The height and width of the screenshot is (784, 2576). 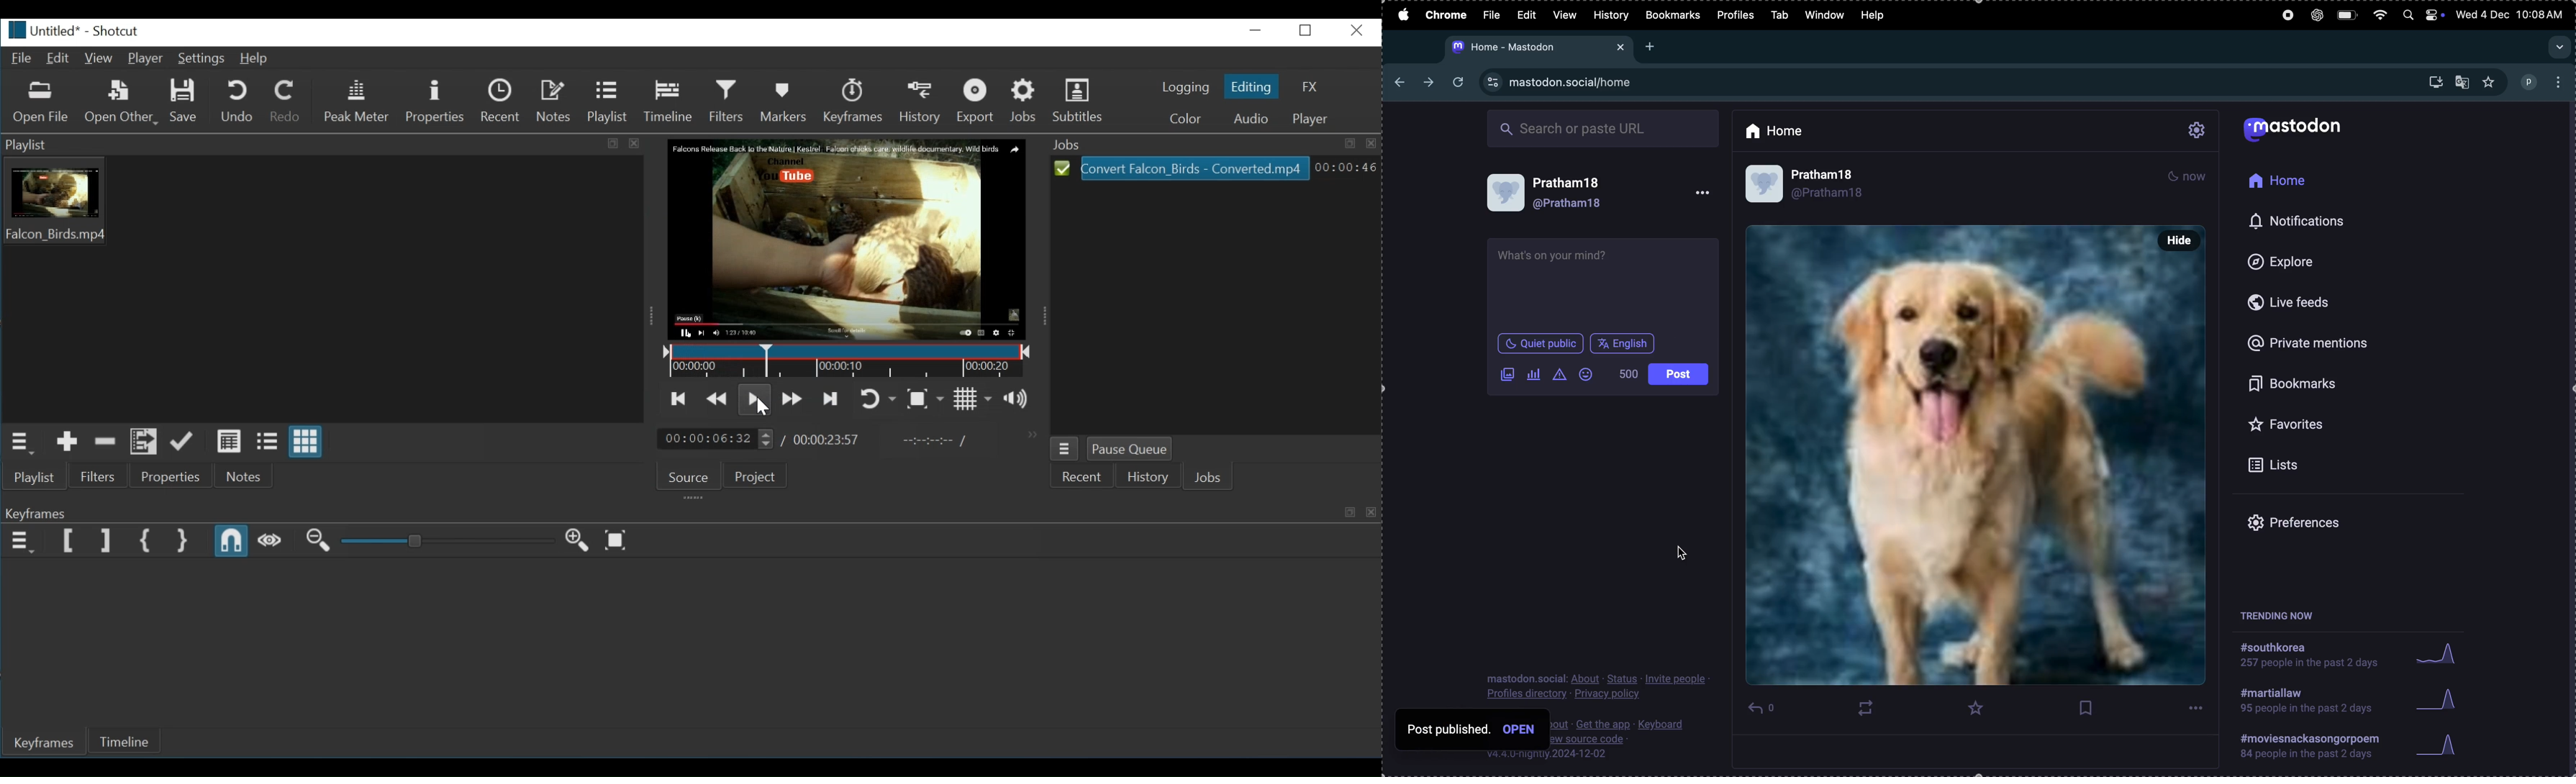 I want to click on Set Second Simple Keyframe, so click(x=180, y=540).